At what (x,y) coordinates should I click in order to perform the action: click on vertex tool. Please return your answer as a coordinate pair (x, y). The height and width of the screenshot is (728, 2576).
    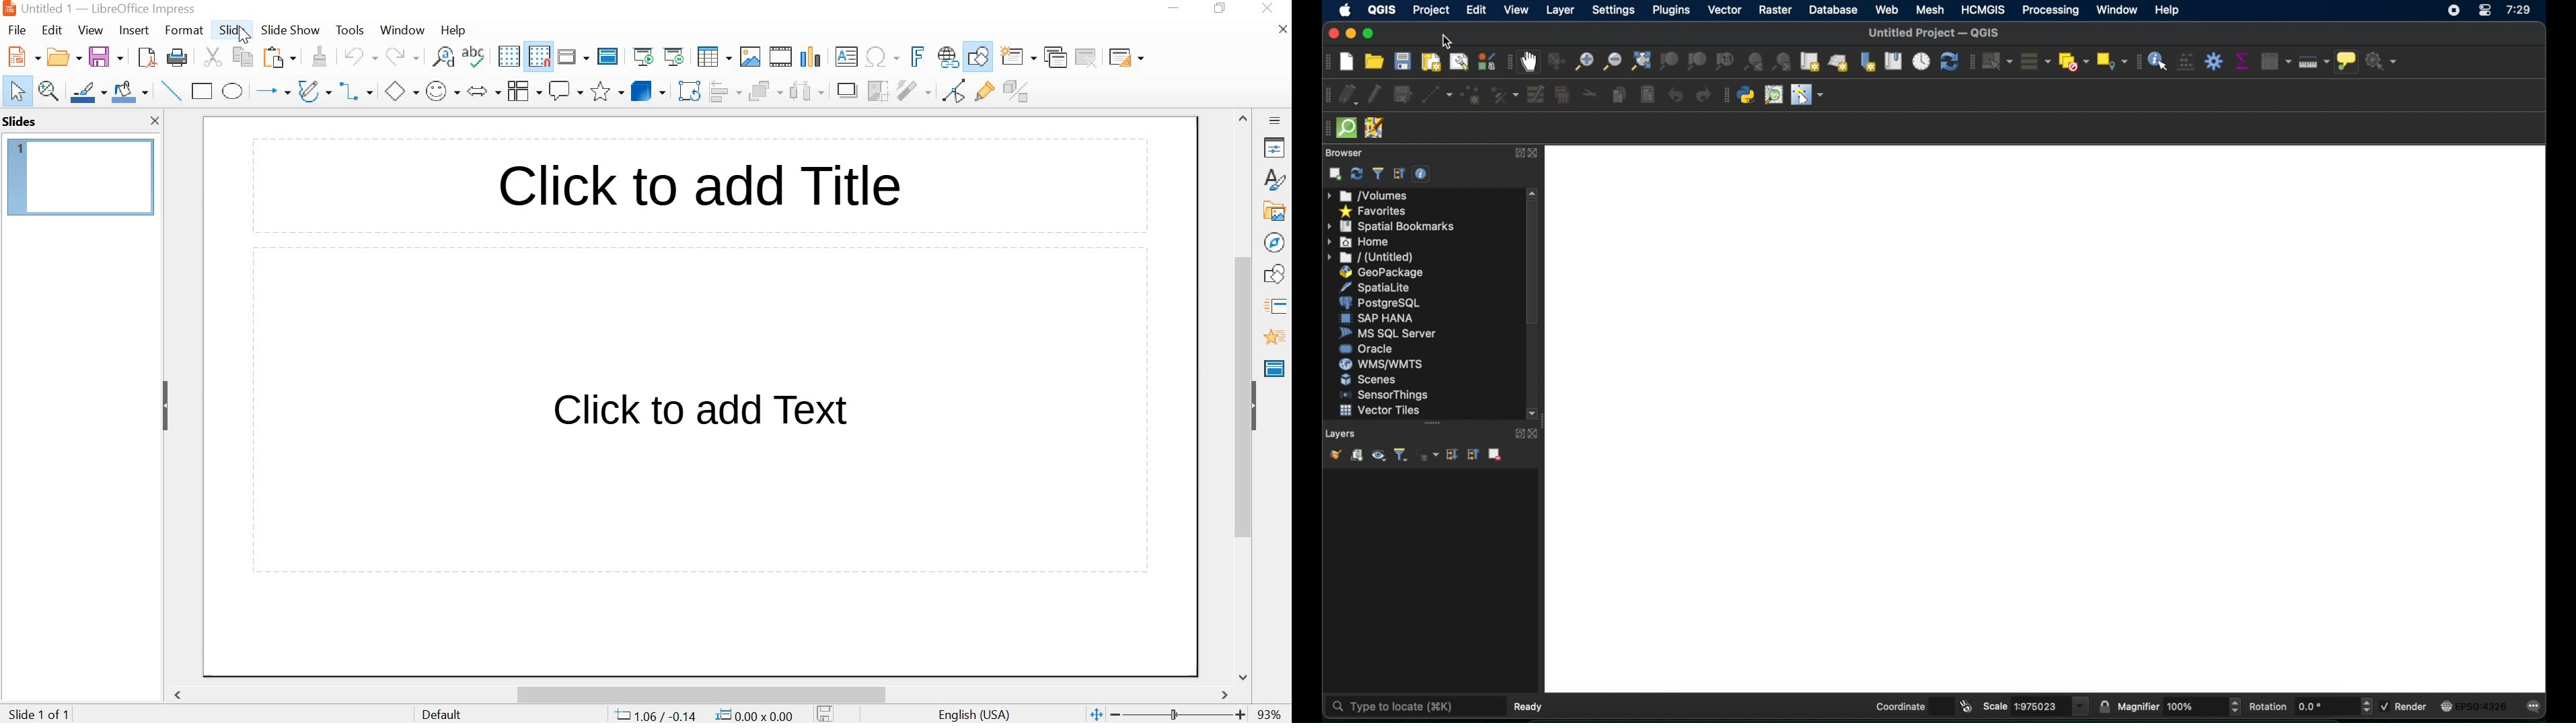
    Looking at the image, I should click on (1504, 95).